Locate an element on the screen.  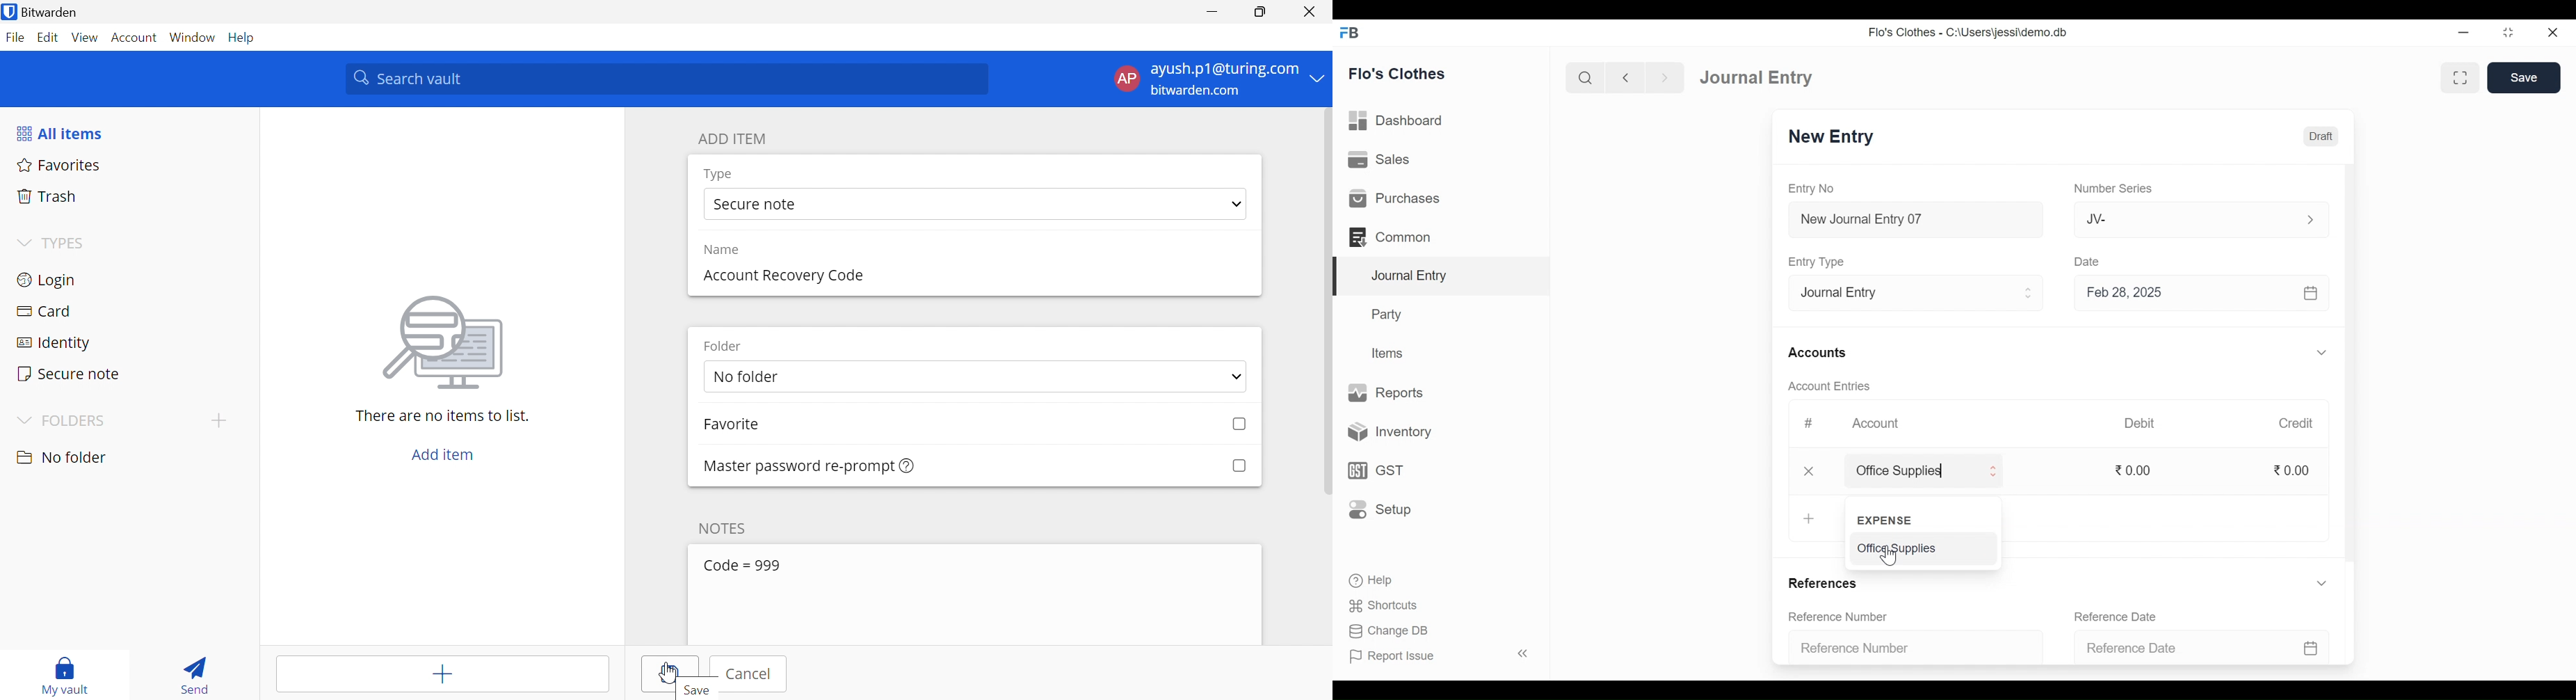
Date is located at coordinates (2091, 262).